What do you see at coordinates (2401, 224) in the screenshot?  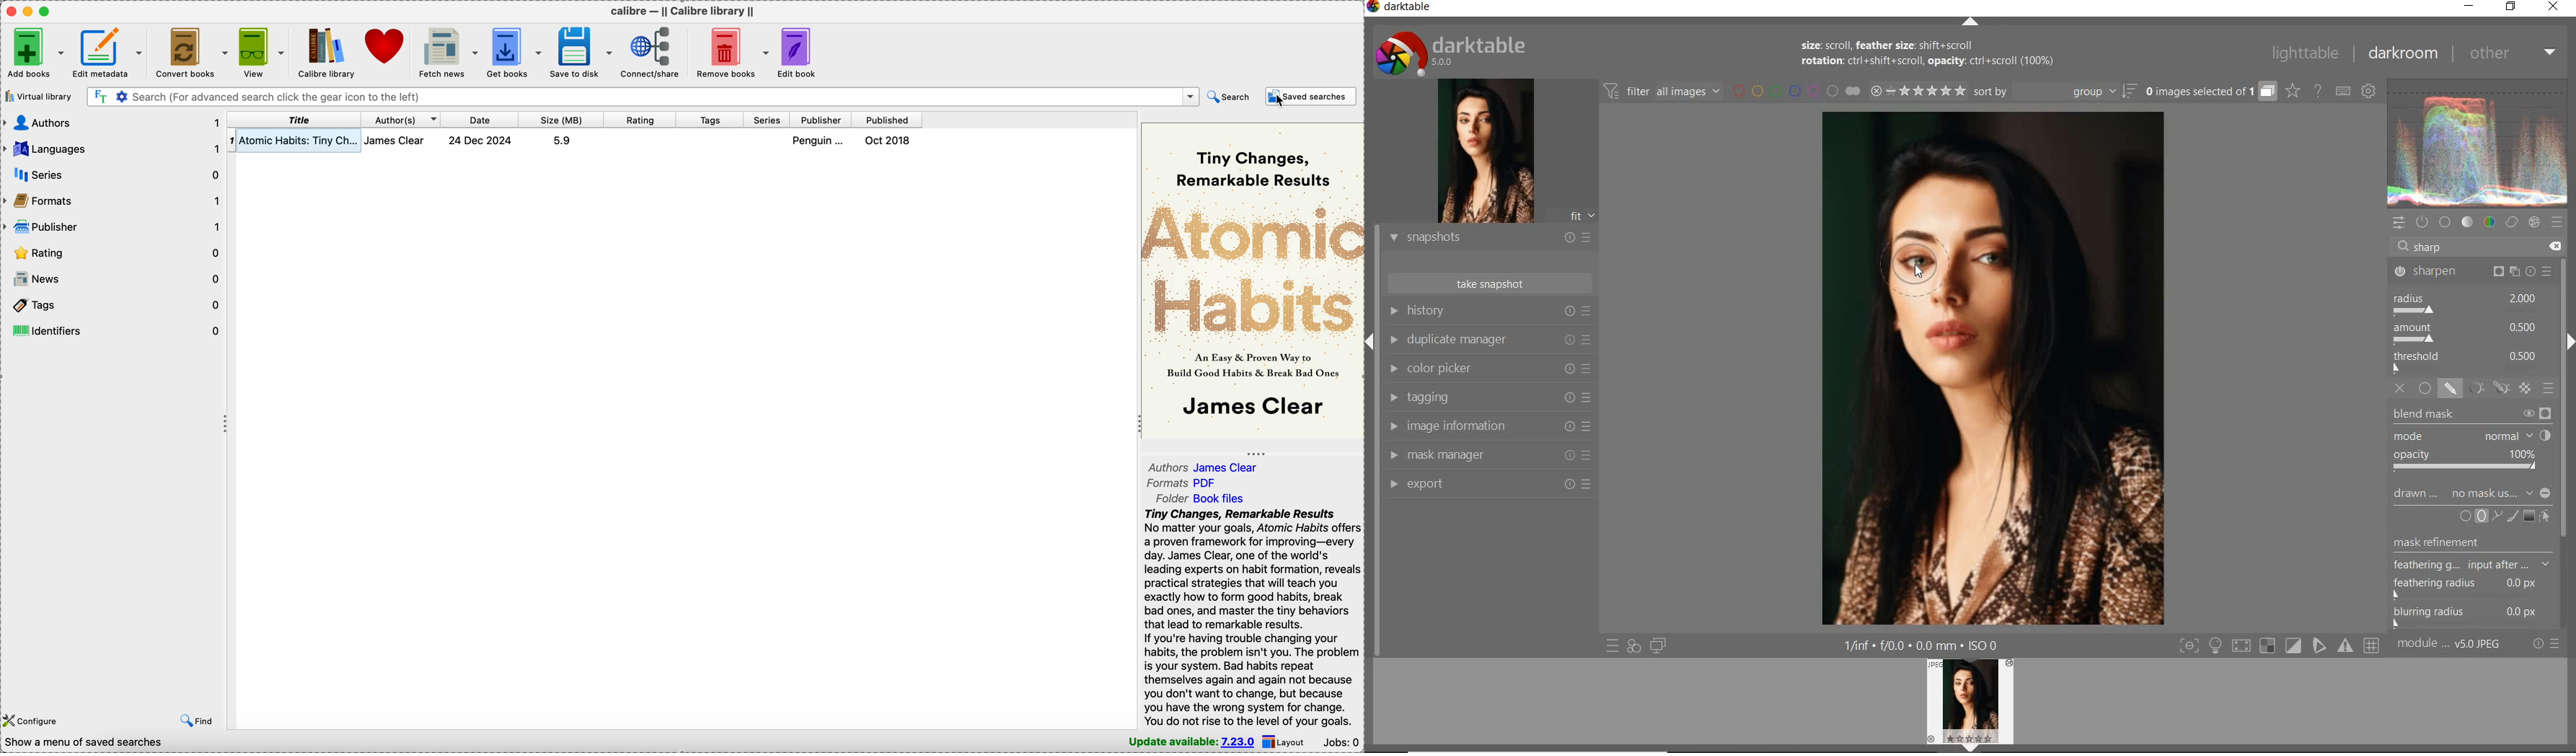 I see `quick access panel` at bounding box center [2401, 224].